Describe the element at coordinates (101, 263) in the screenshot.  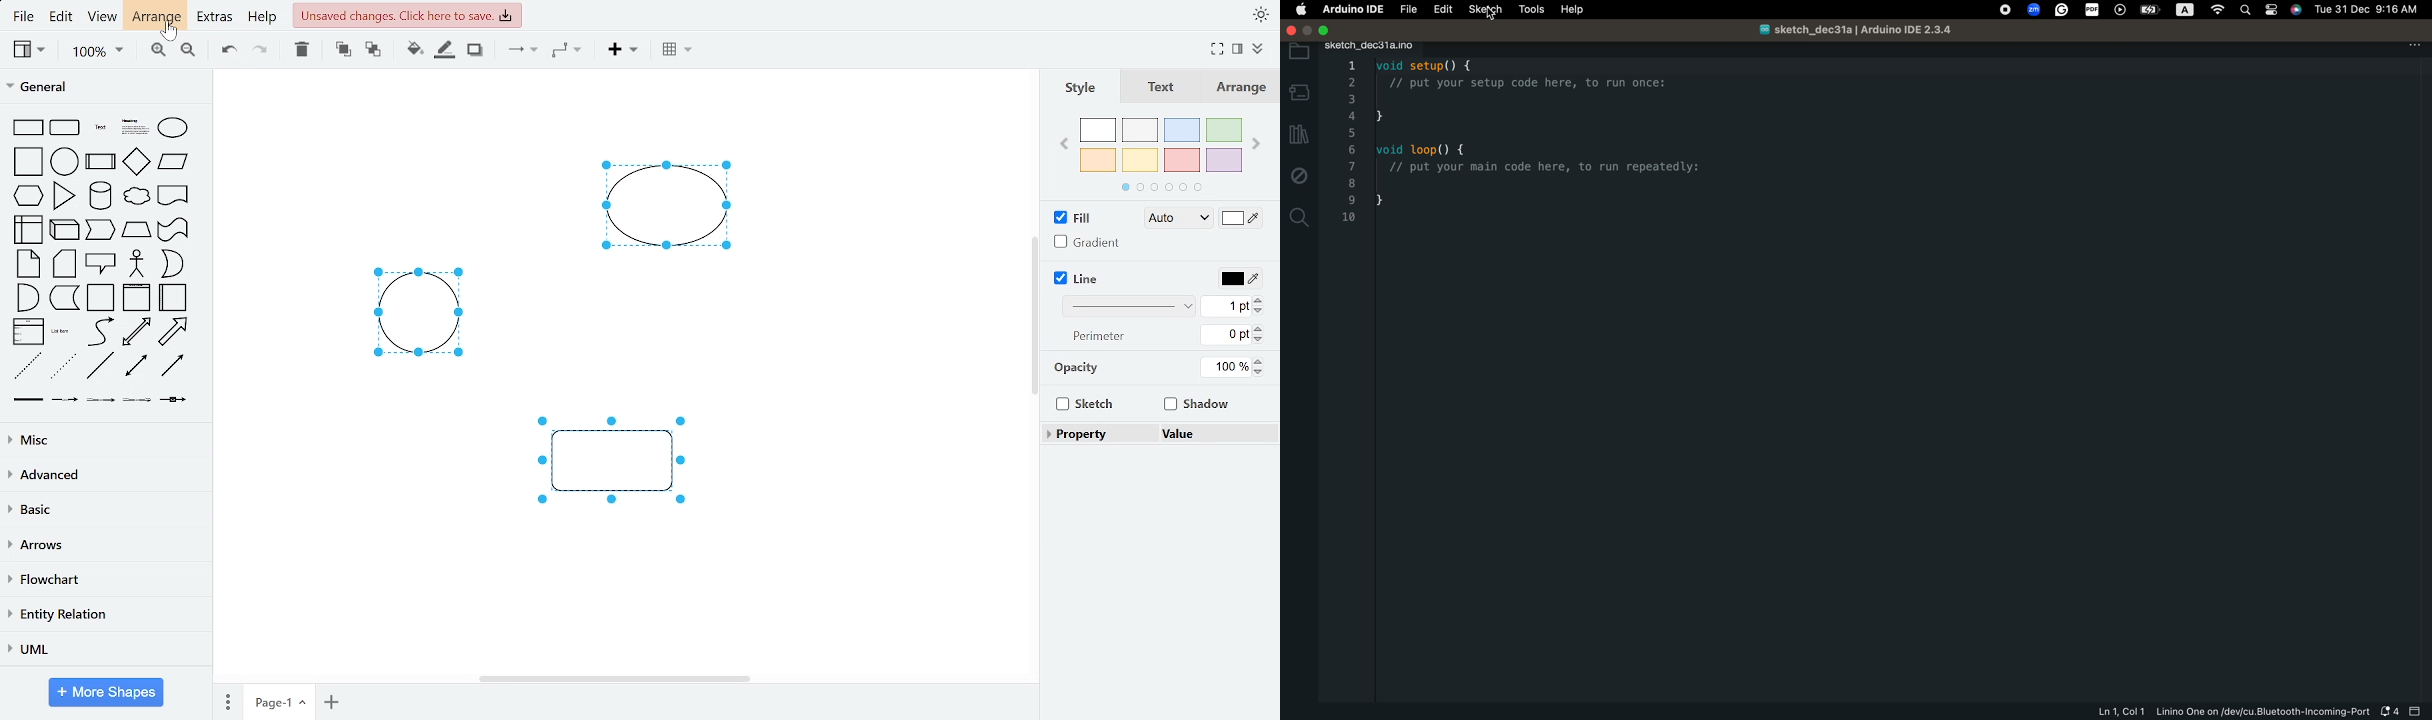
I see `callout` at that location.